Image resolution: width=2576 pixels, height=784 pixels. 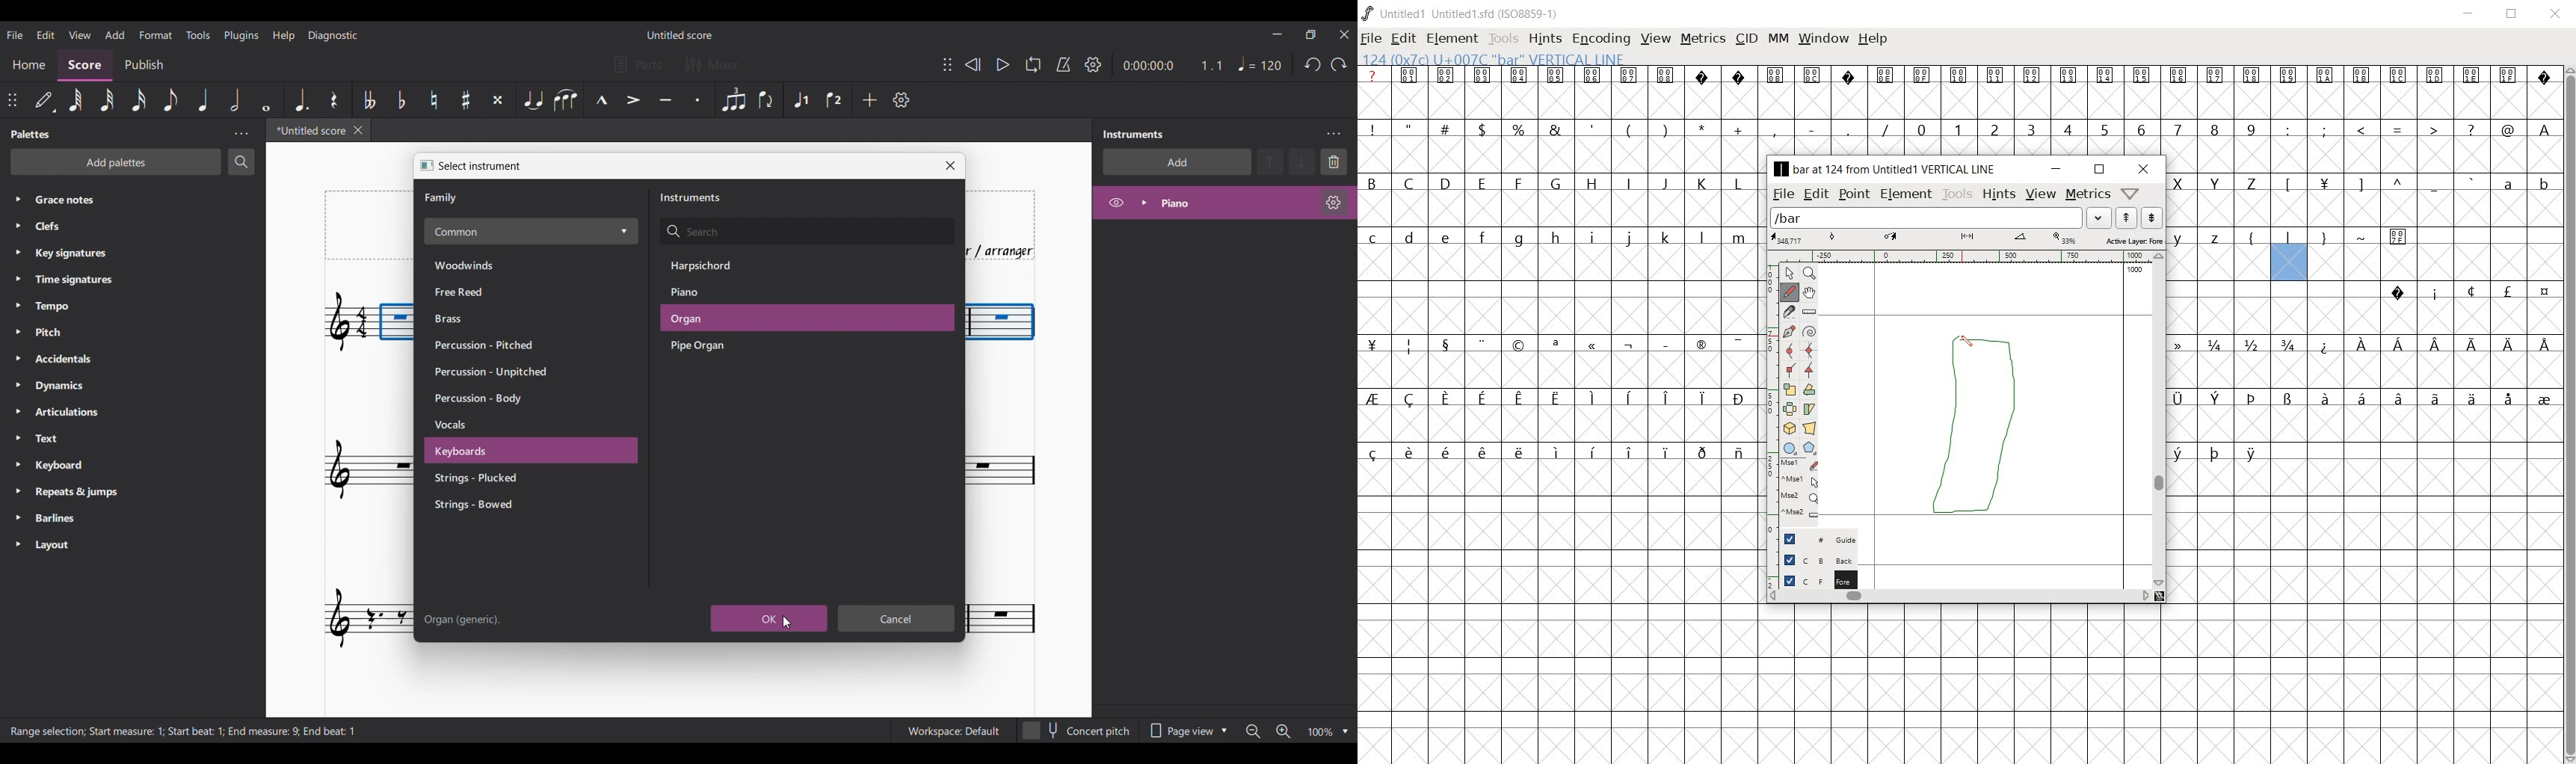 What do you see at coordinates (2512, 14) in the screenshot?
I see `restore down` at bounding box center [2512, 14].